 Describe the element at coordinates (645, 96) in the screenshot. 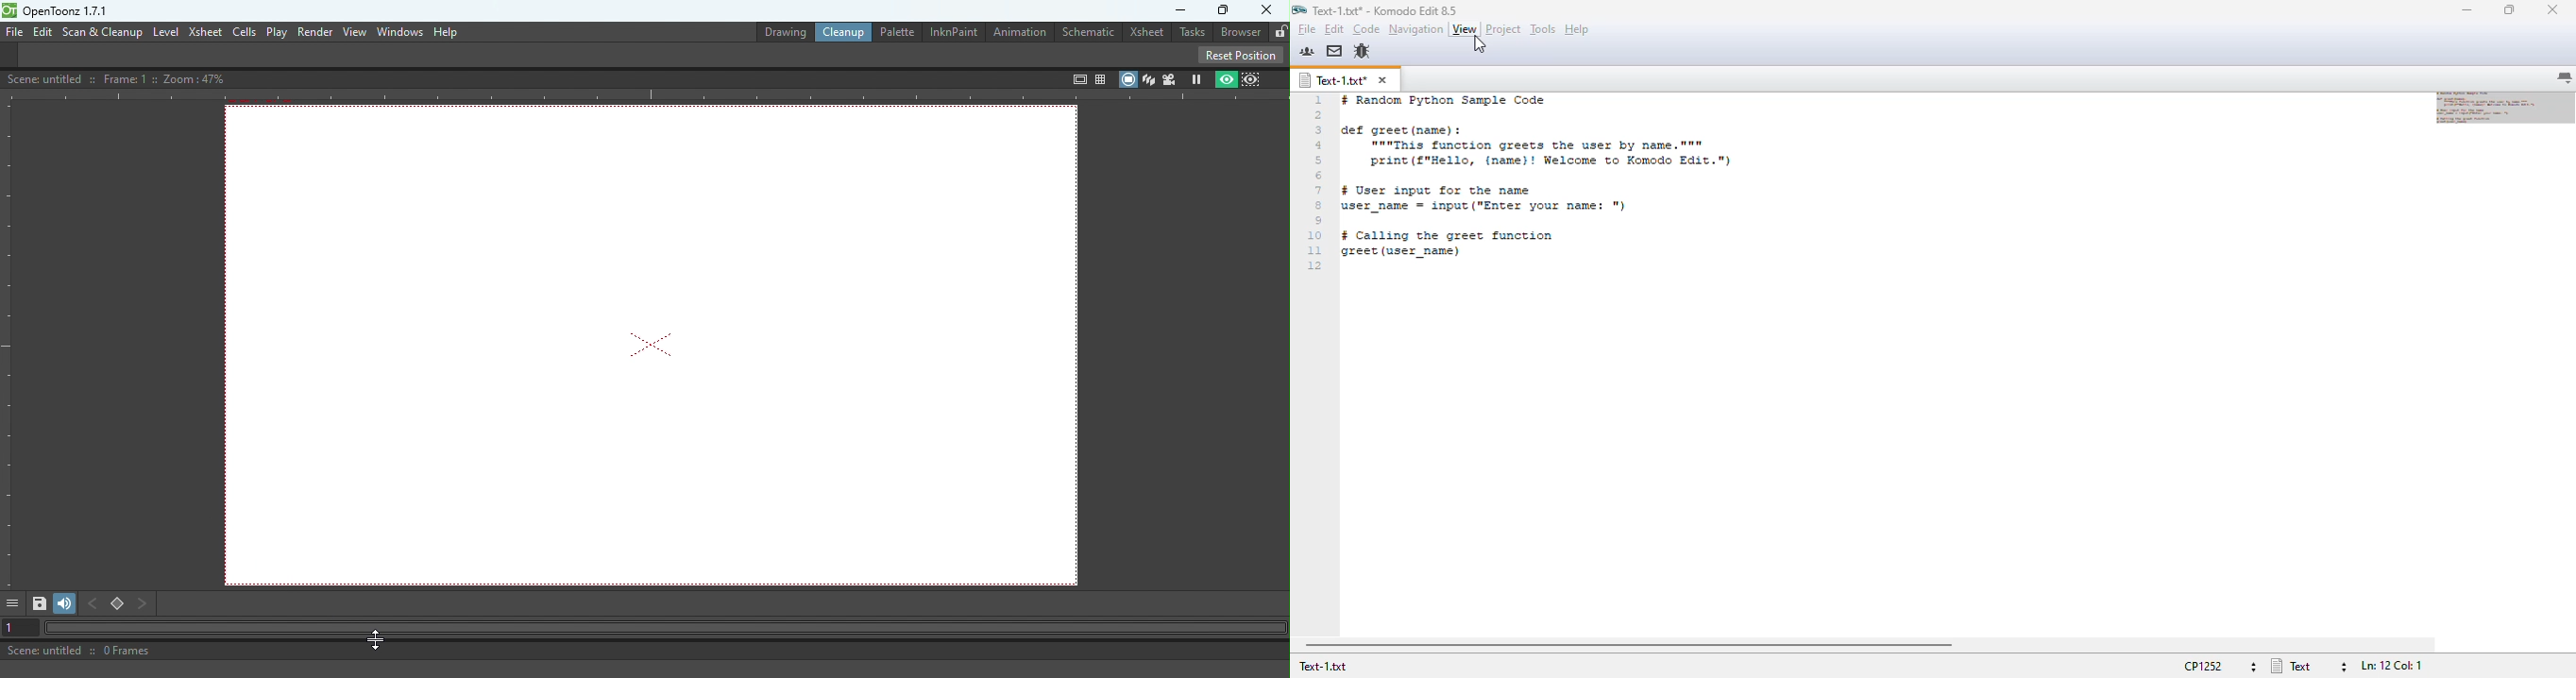

I see `Horizontal ruler` at that location.